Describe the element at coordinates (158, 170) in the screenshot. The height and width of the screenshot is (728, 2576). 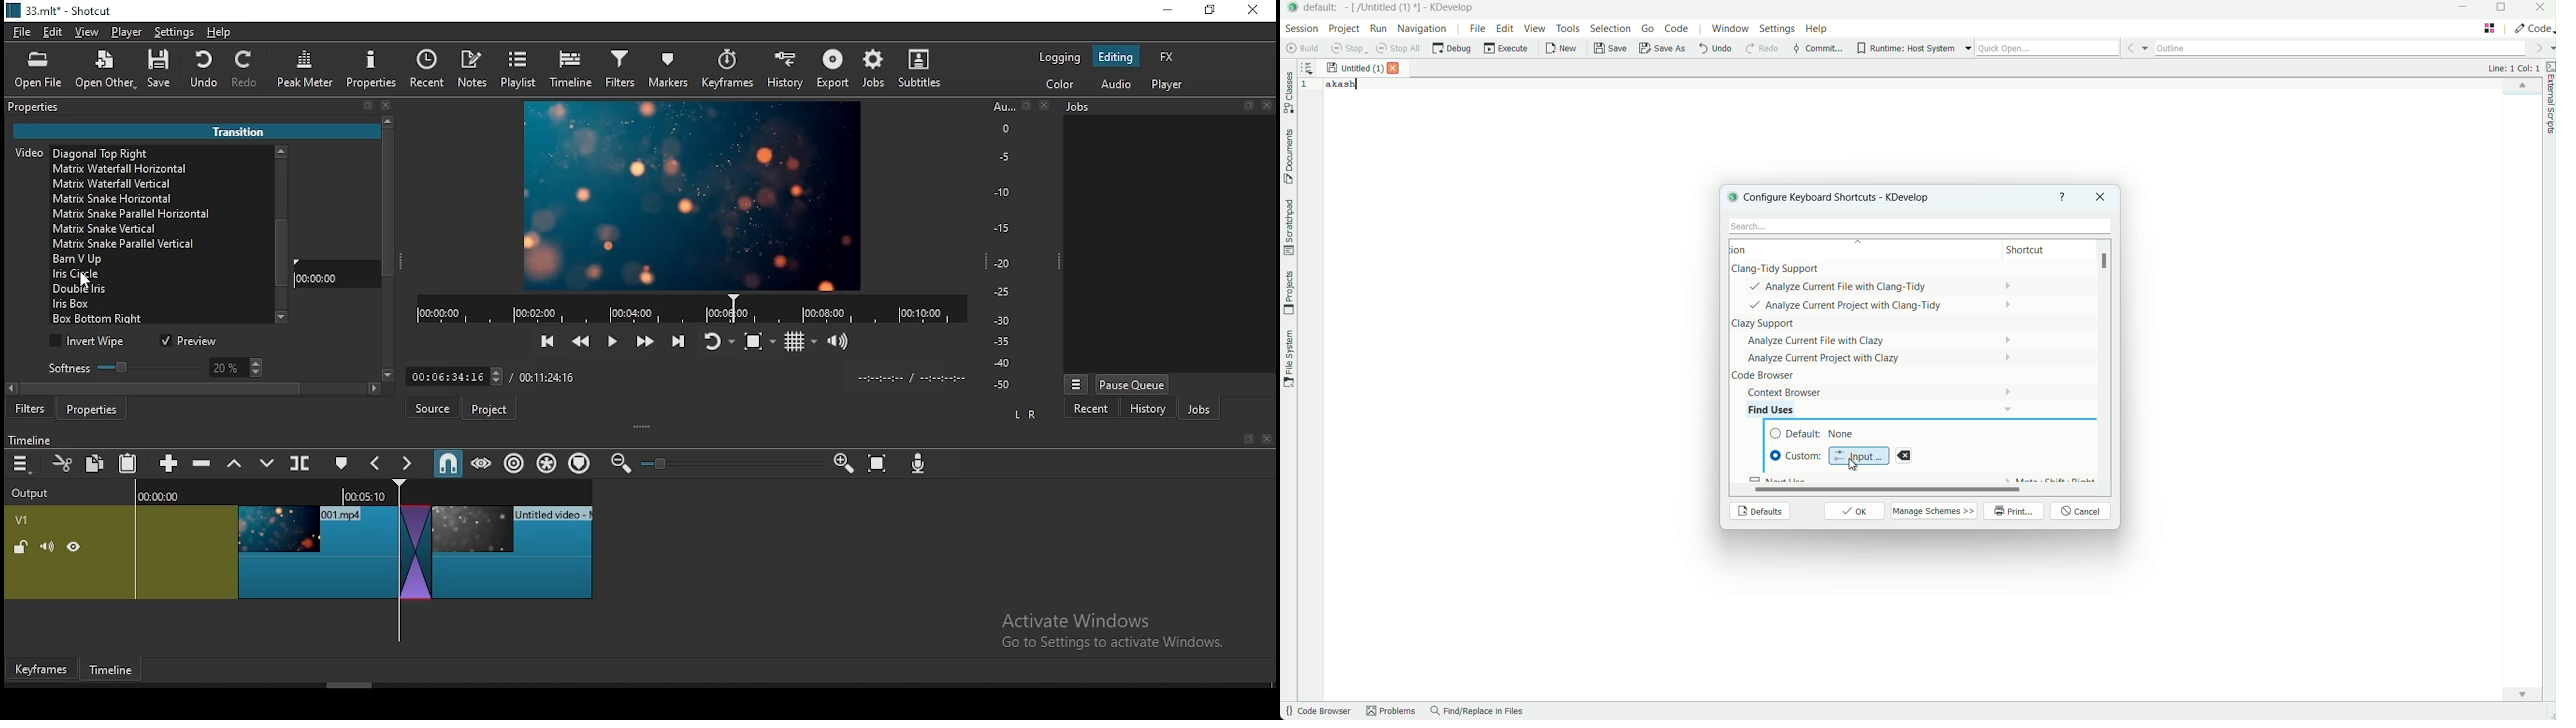
I see `transition option` at that location.